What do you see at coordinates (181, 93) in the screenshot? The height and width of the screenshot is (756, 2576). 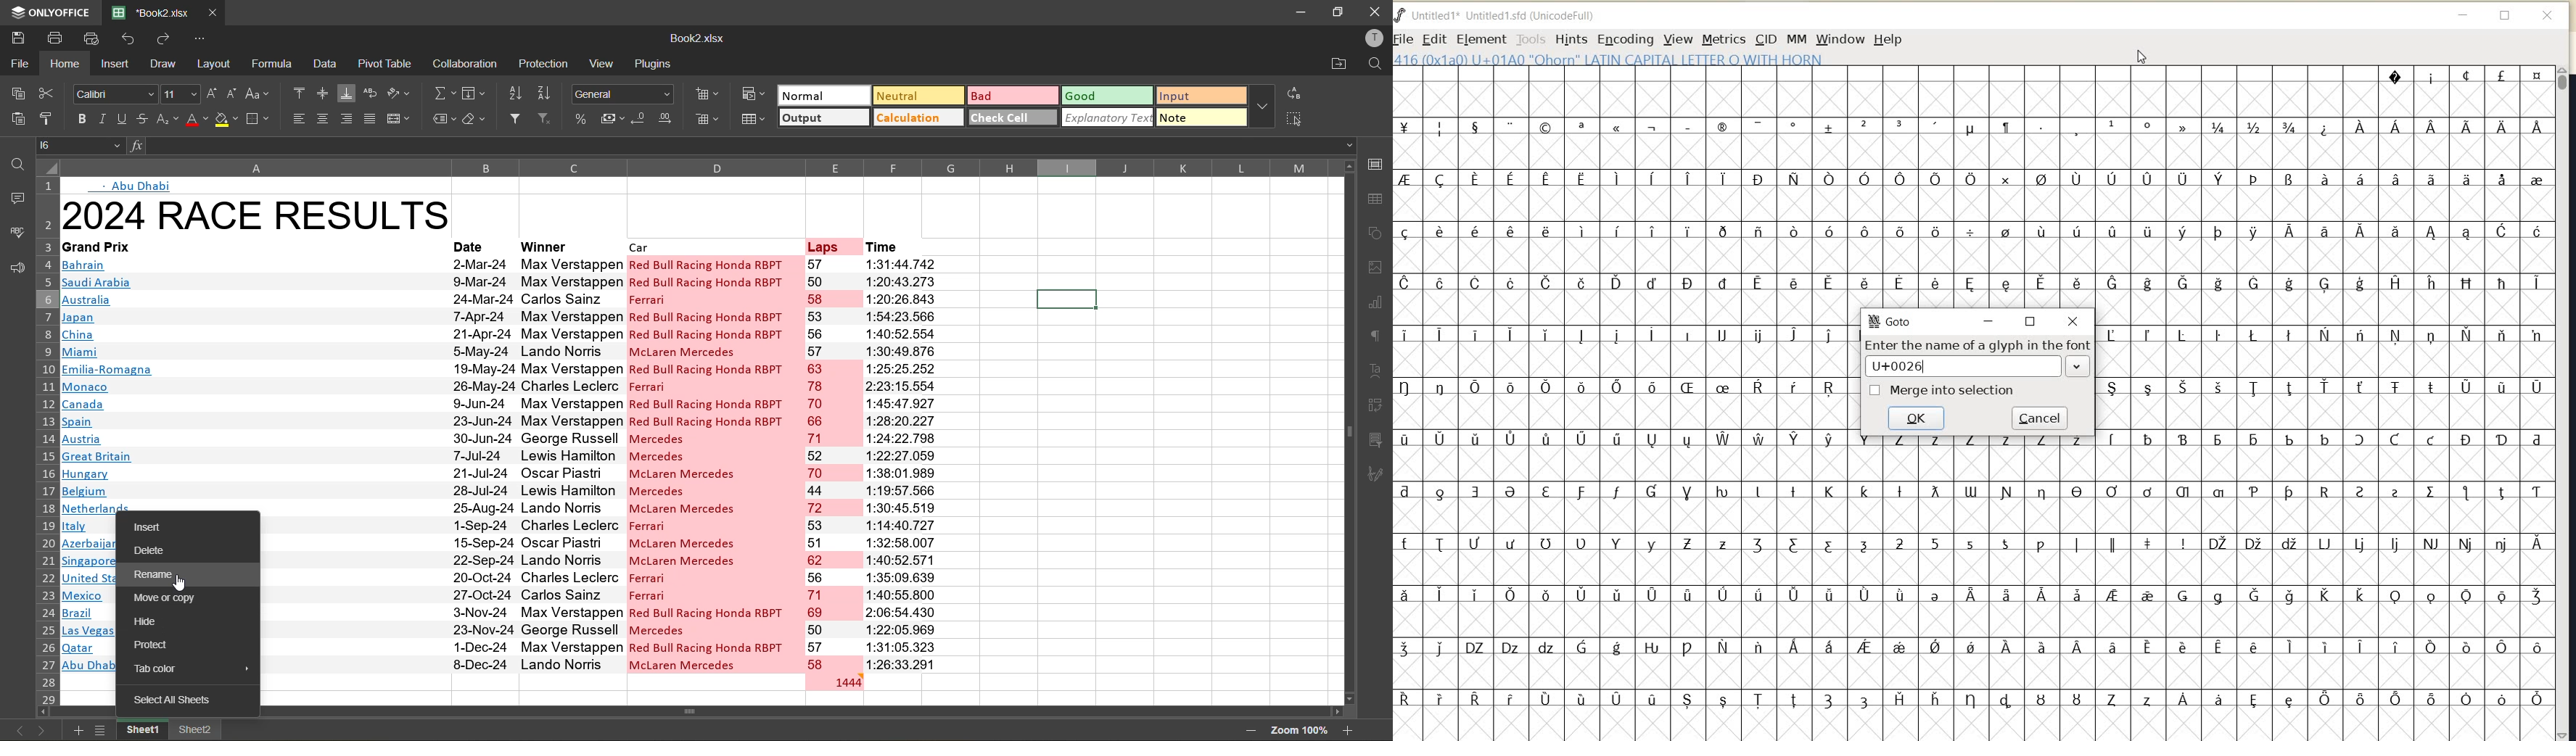 I see `font size` at bounding box center [181, 93].